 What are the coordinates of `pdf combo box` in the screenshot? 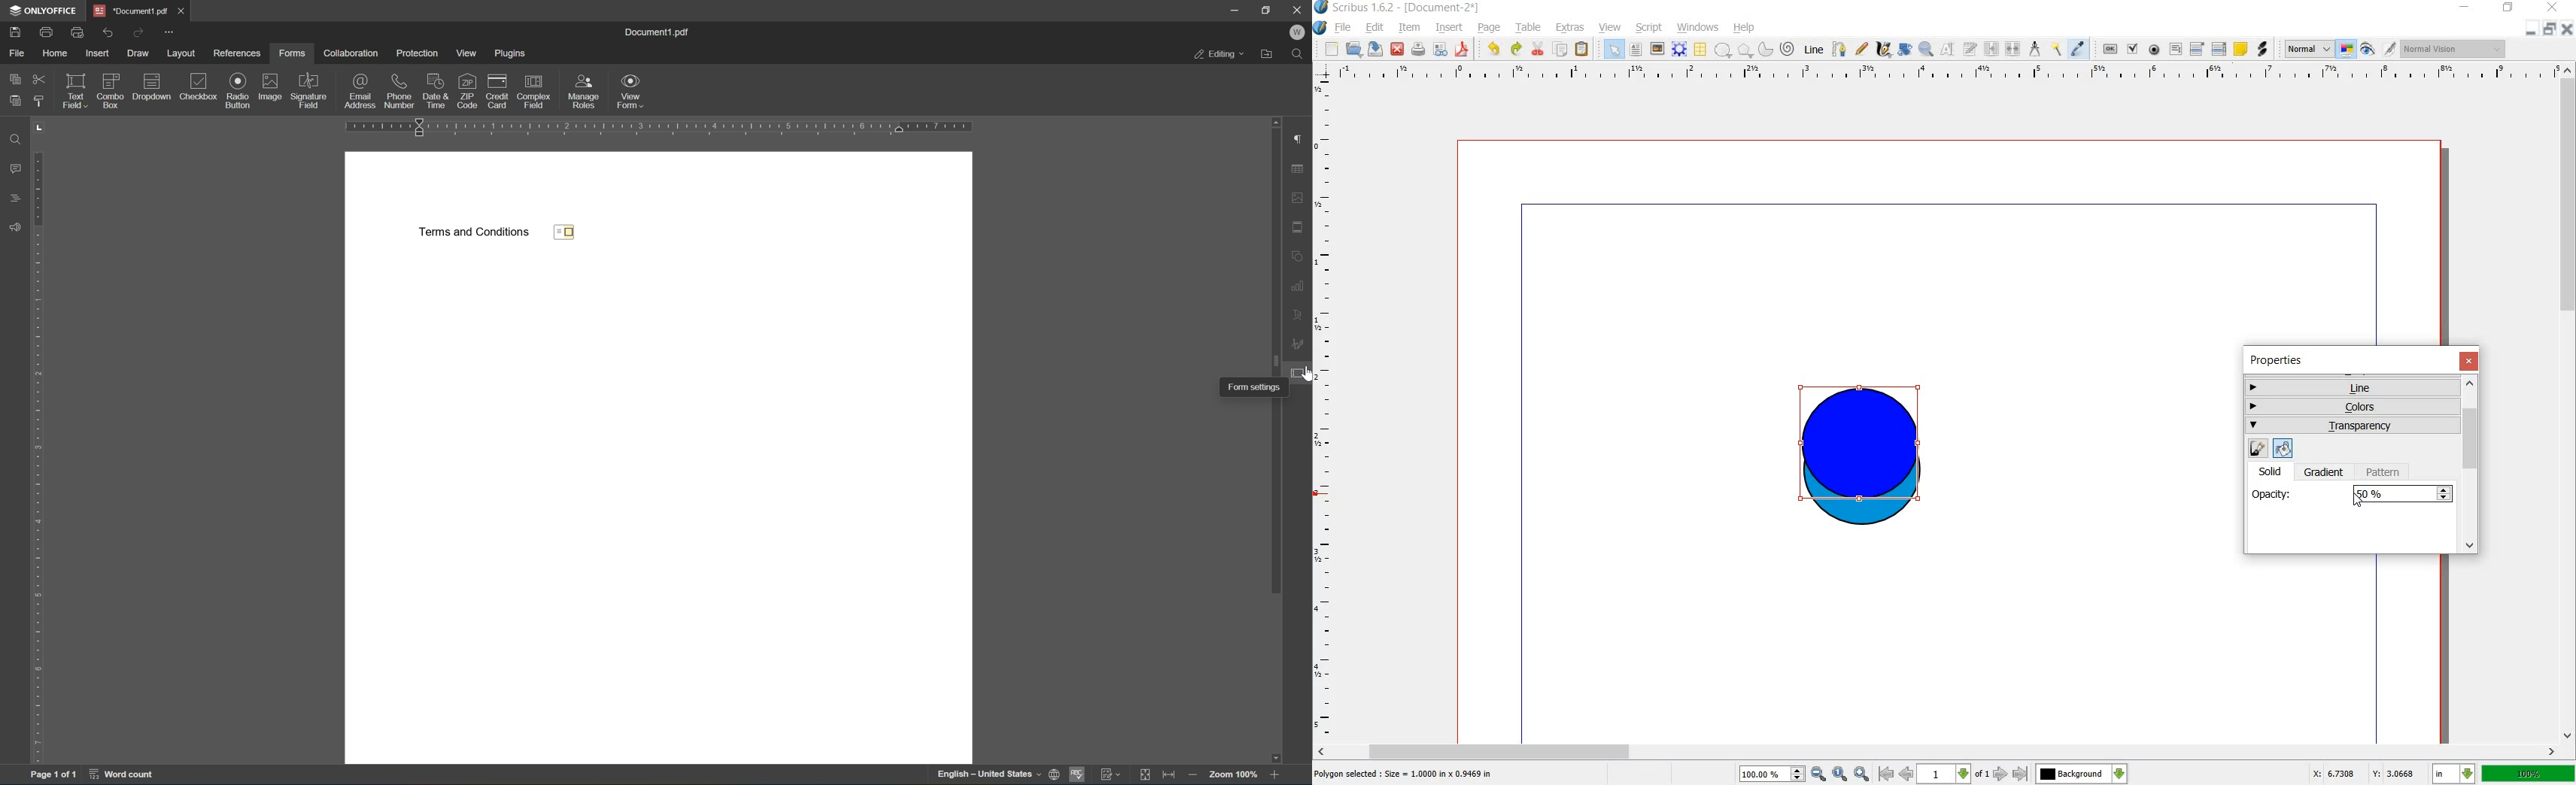 It's located at (2196, 49).